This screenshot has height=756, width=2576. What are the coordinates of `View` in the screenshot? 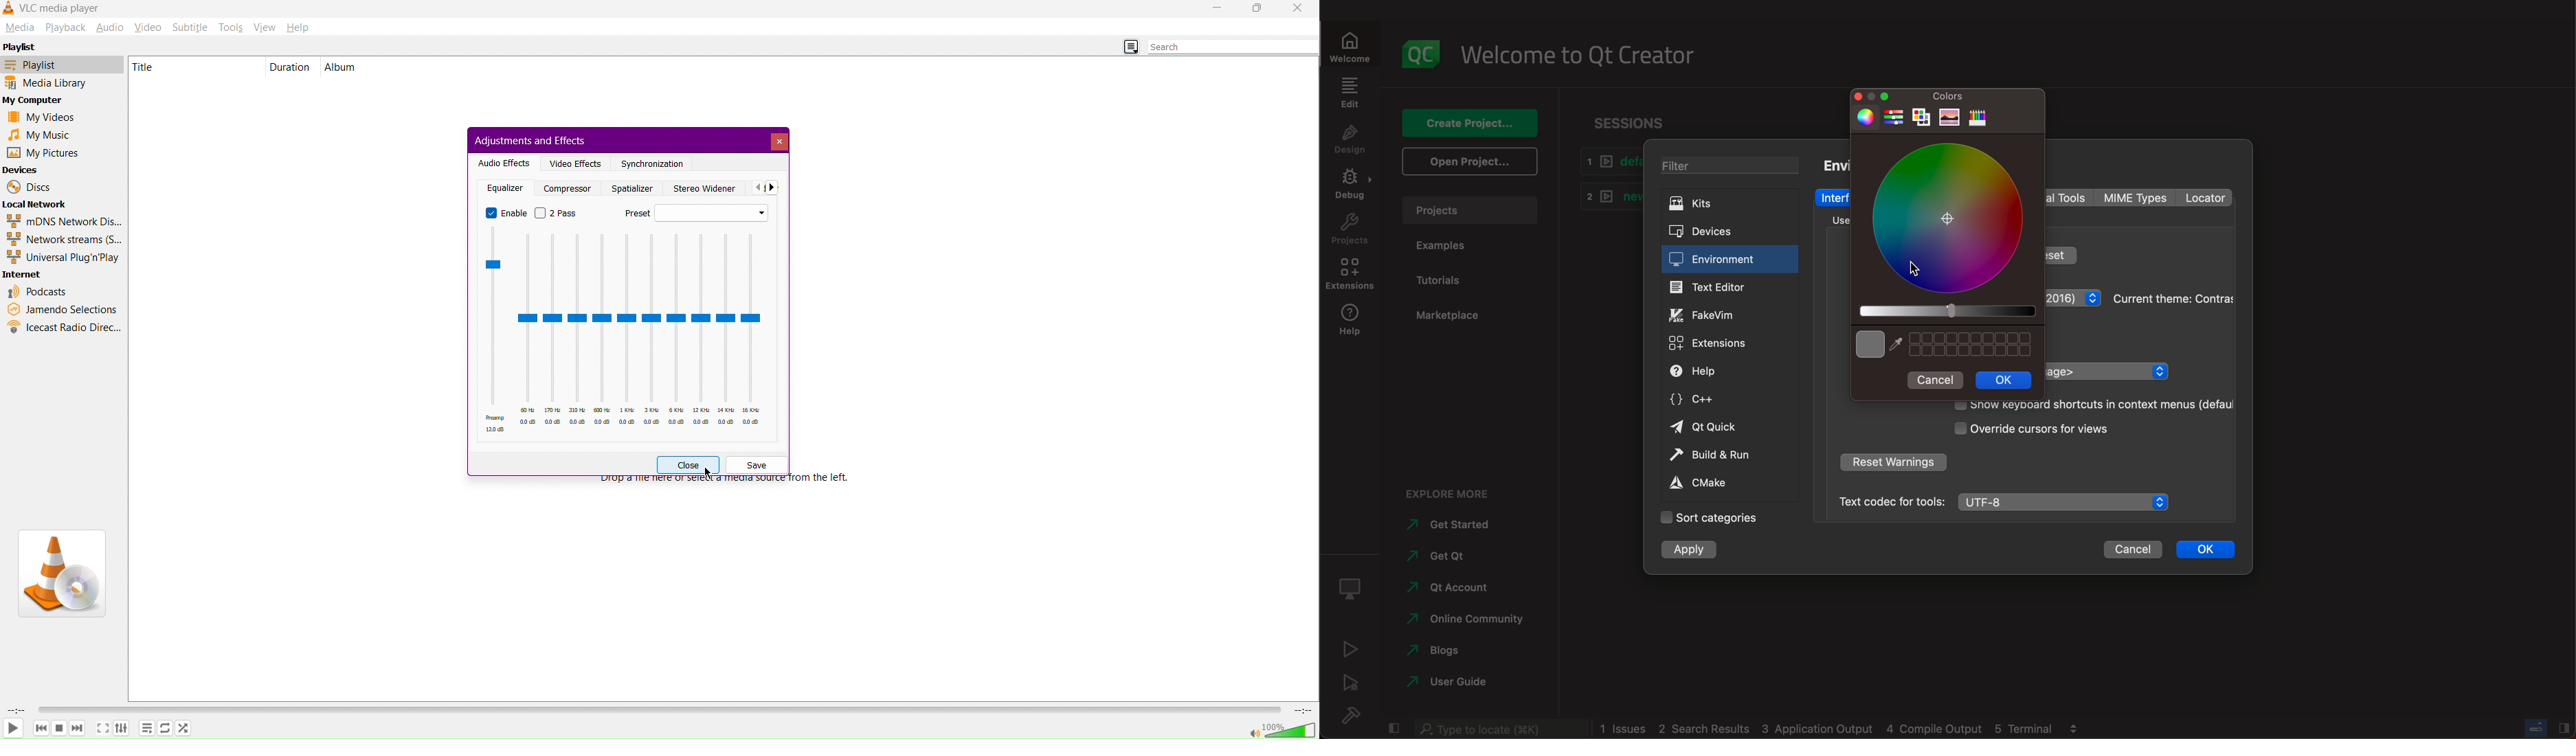 It's located at (266, 26).